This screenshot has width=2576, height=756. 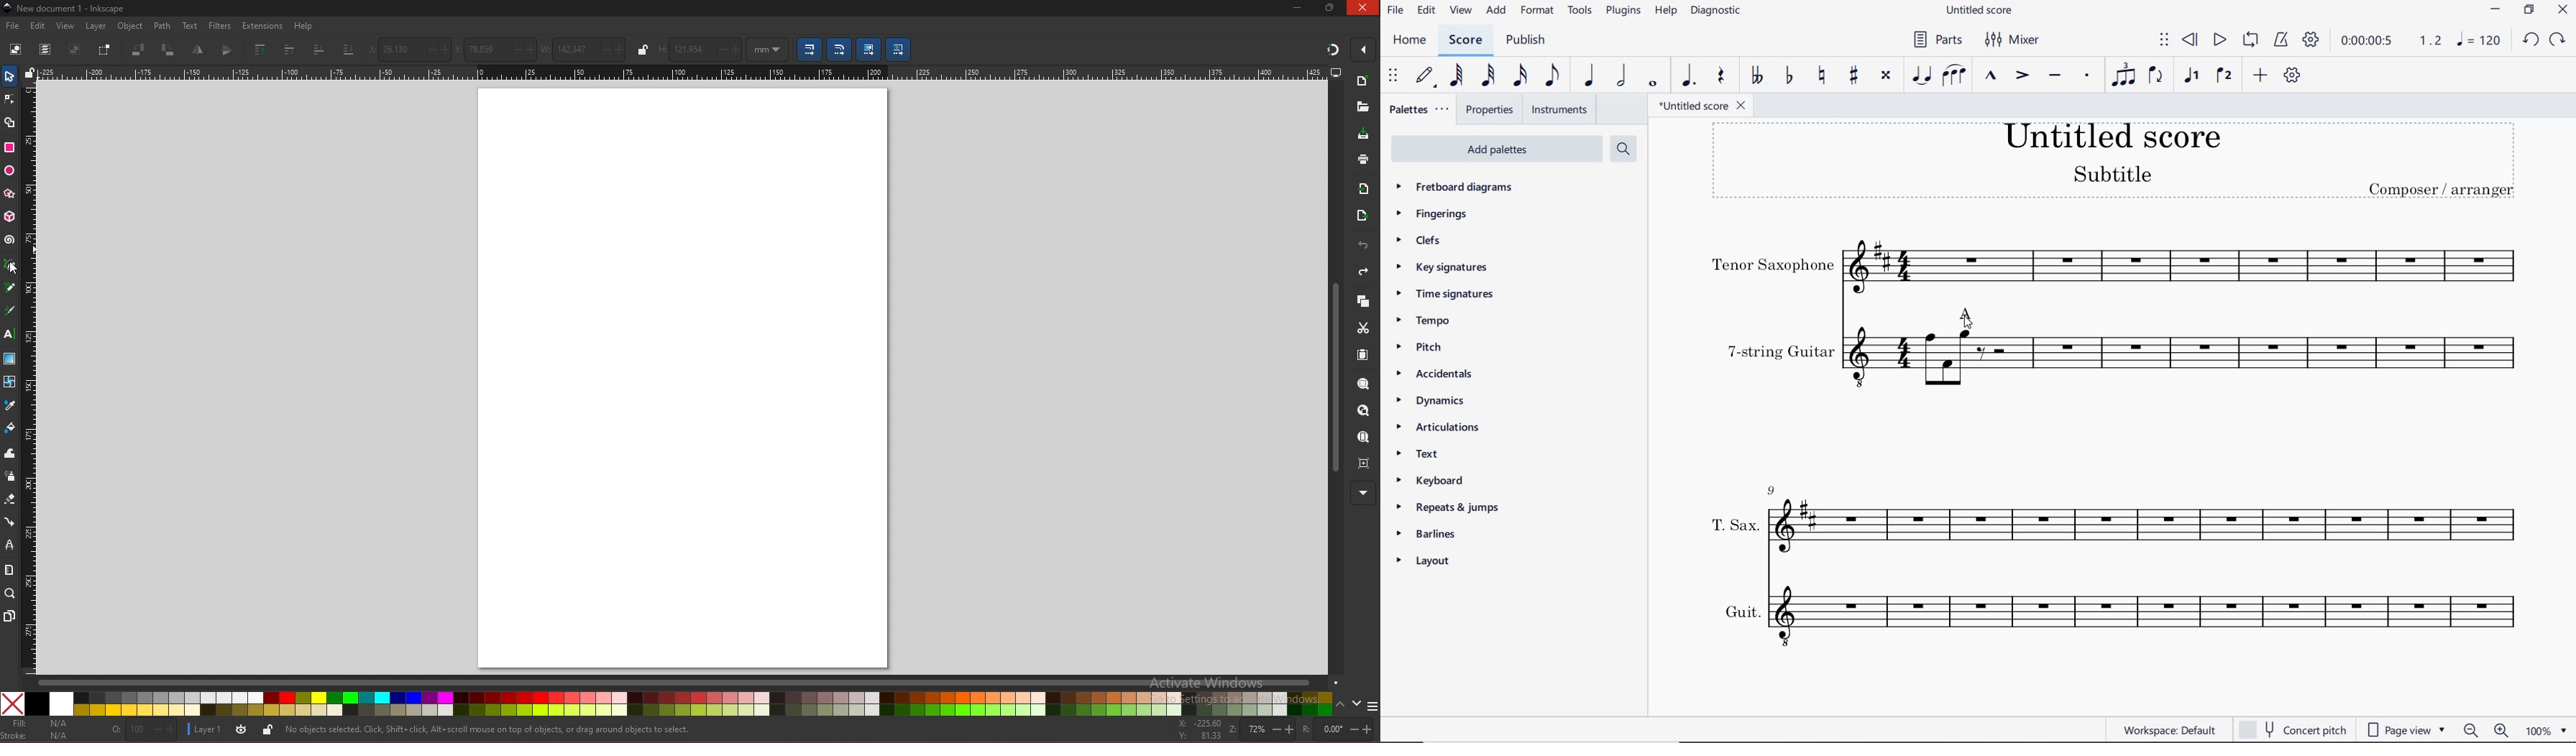 I want to click on CONCERT PITCH, so click(x=2294, y=728).